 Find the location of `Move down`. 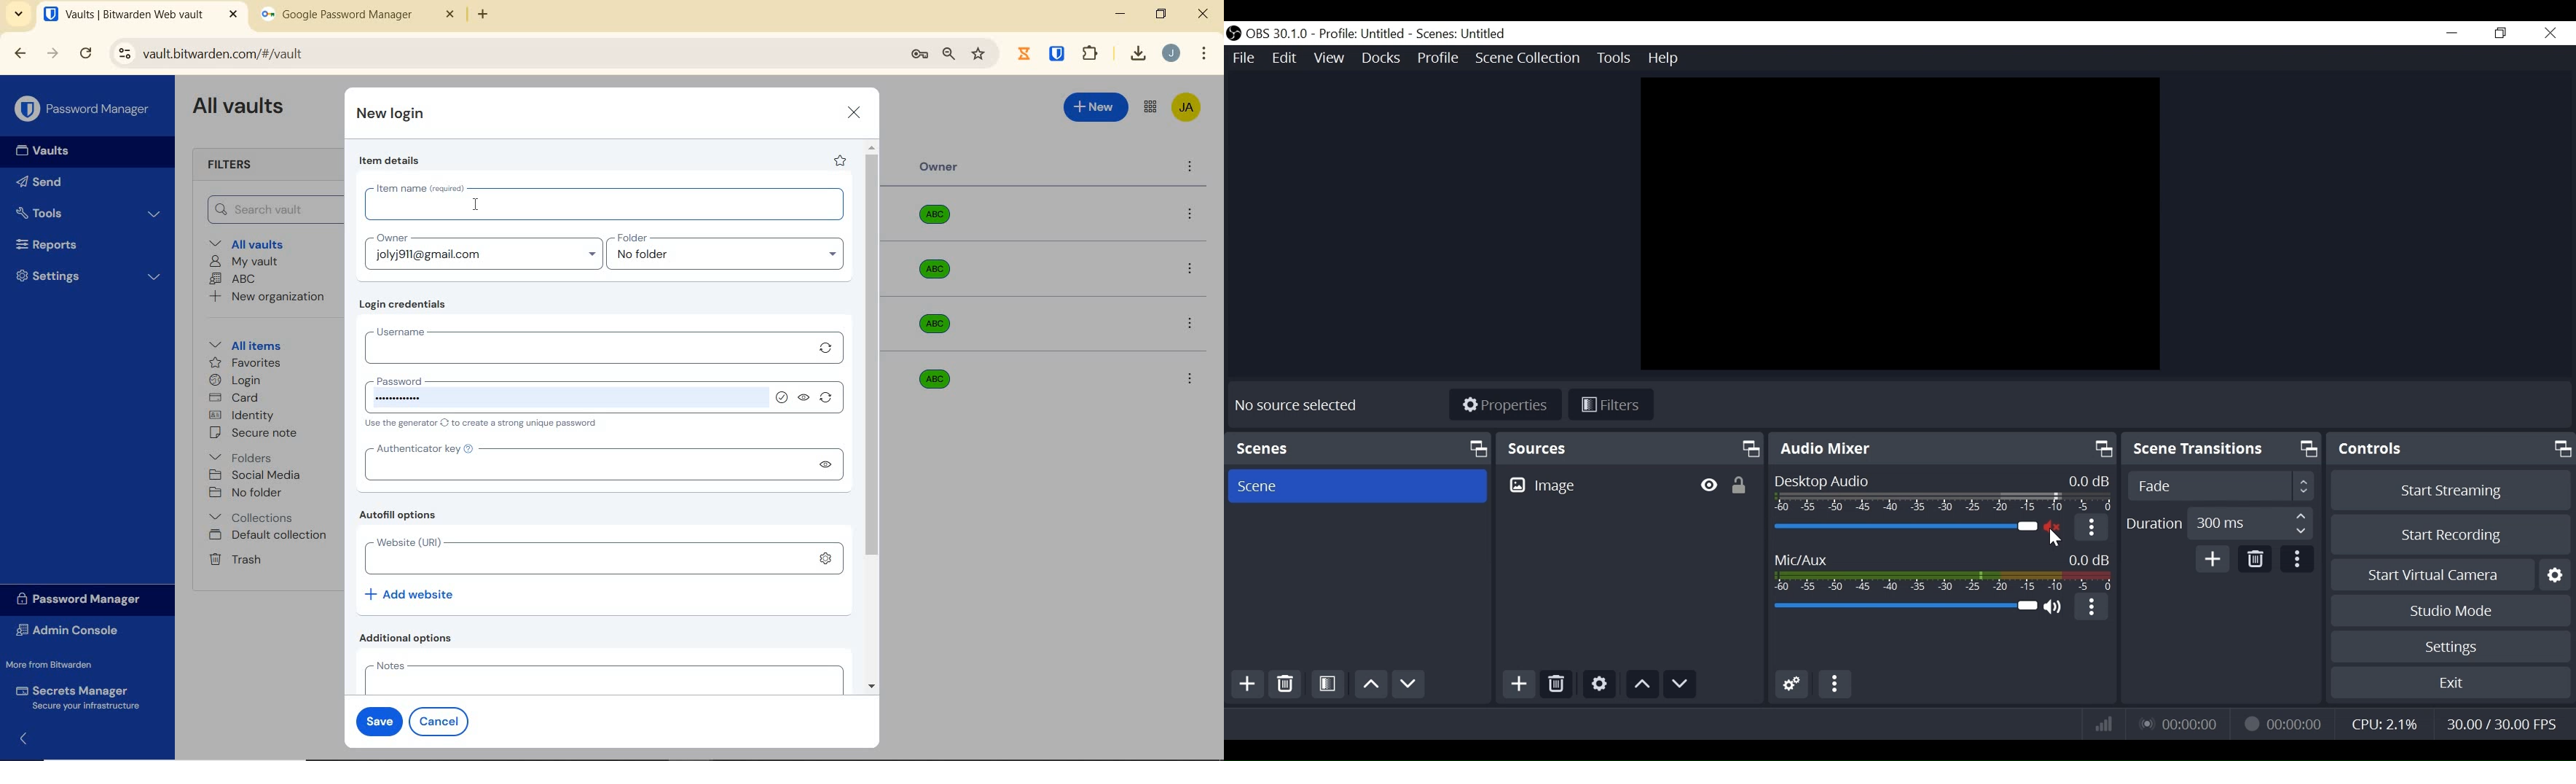

Move down is located at coordinates (1408, 683).